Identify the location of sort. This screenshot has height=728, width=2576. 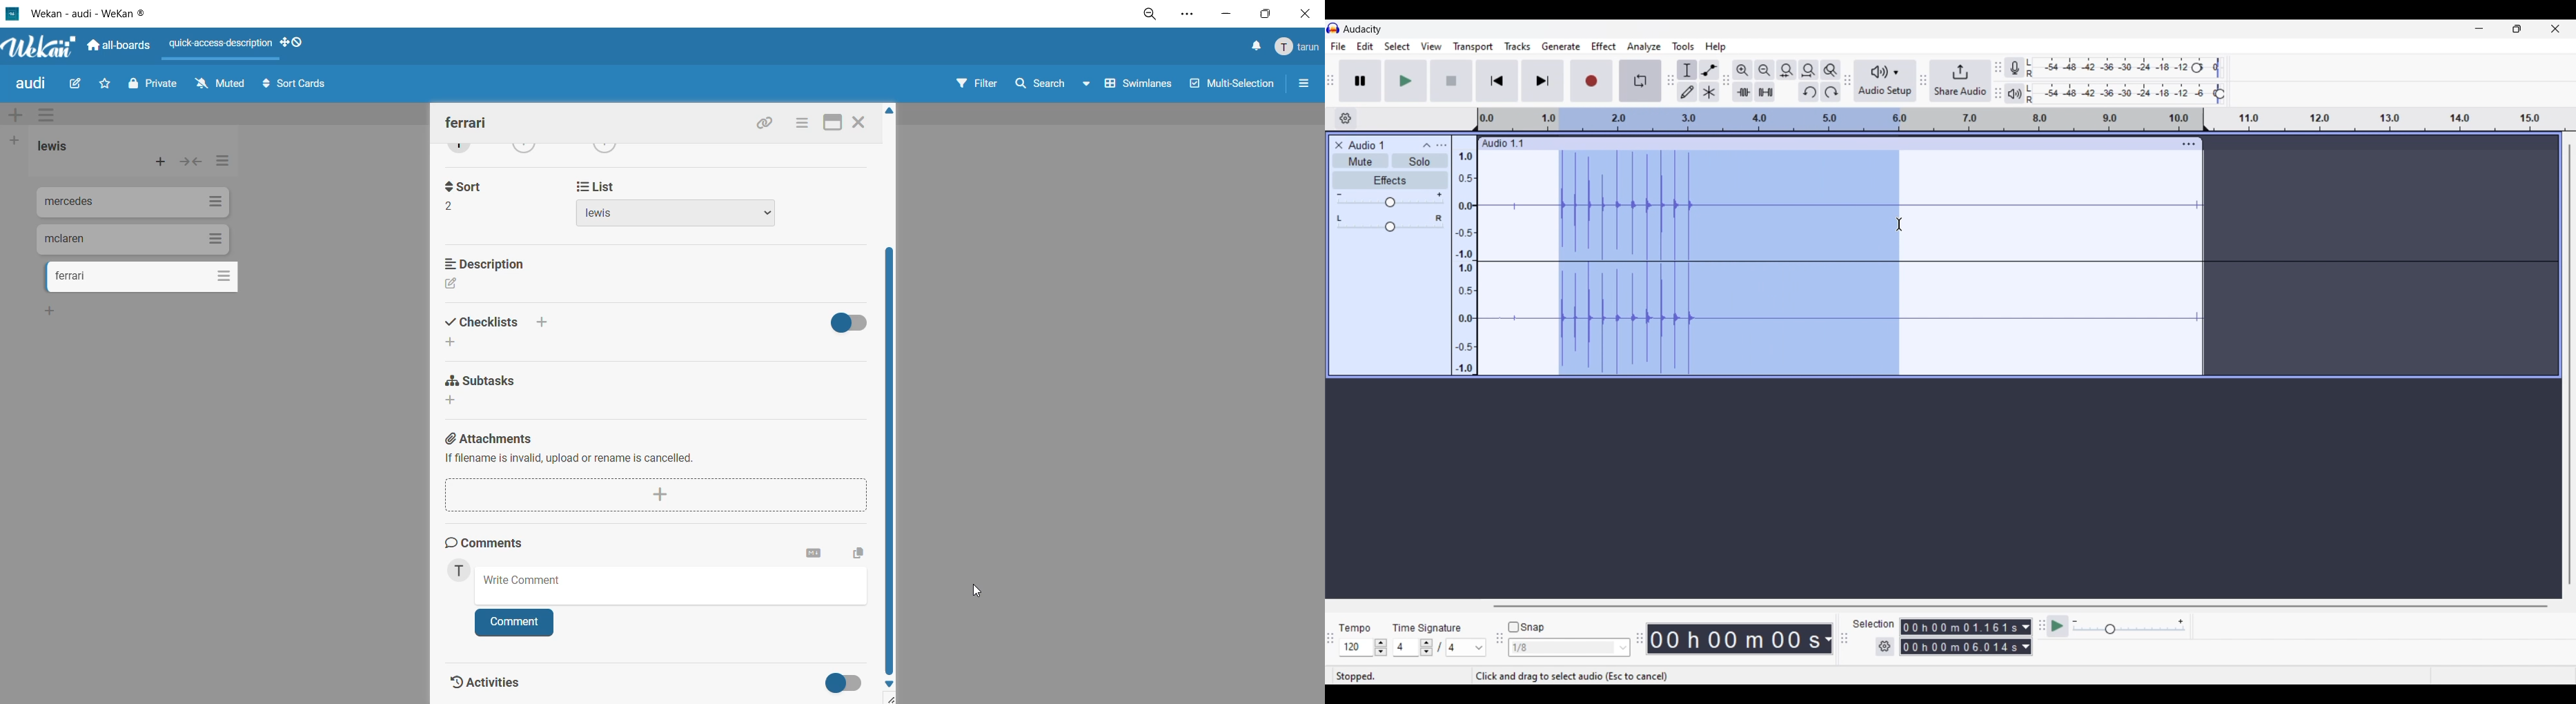
(472, 195).